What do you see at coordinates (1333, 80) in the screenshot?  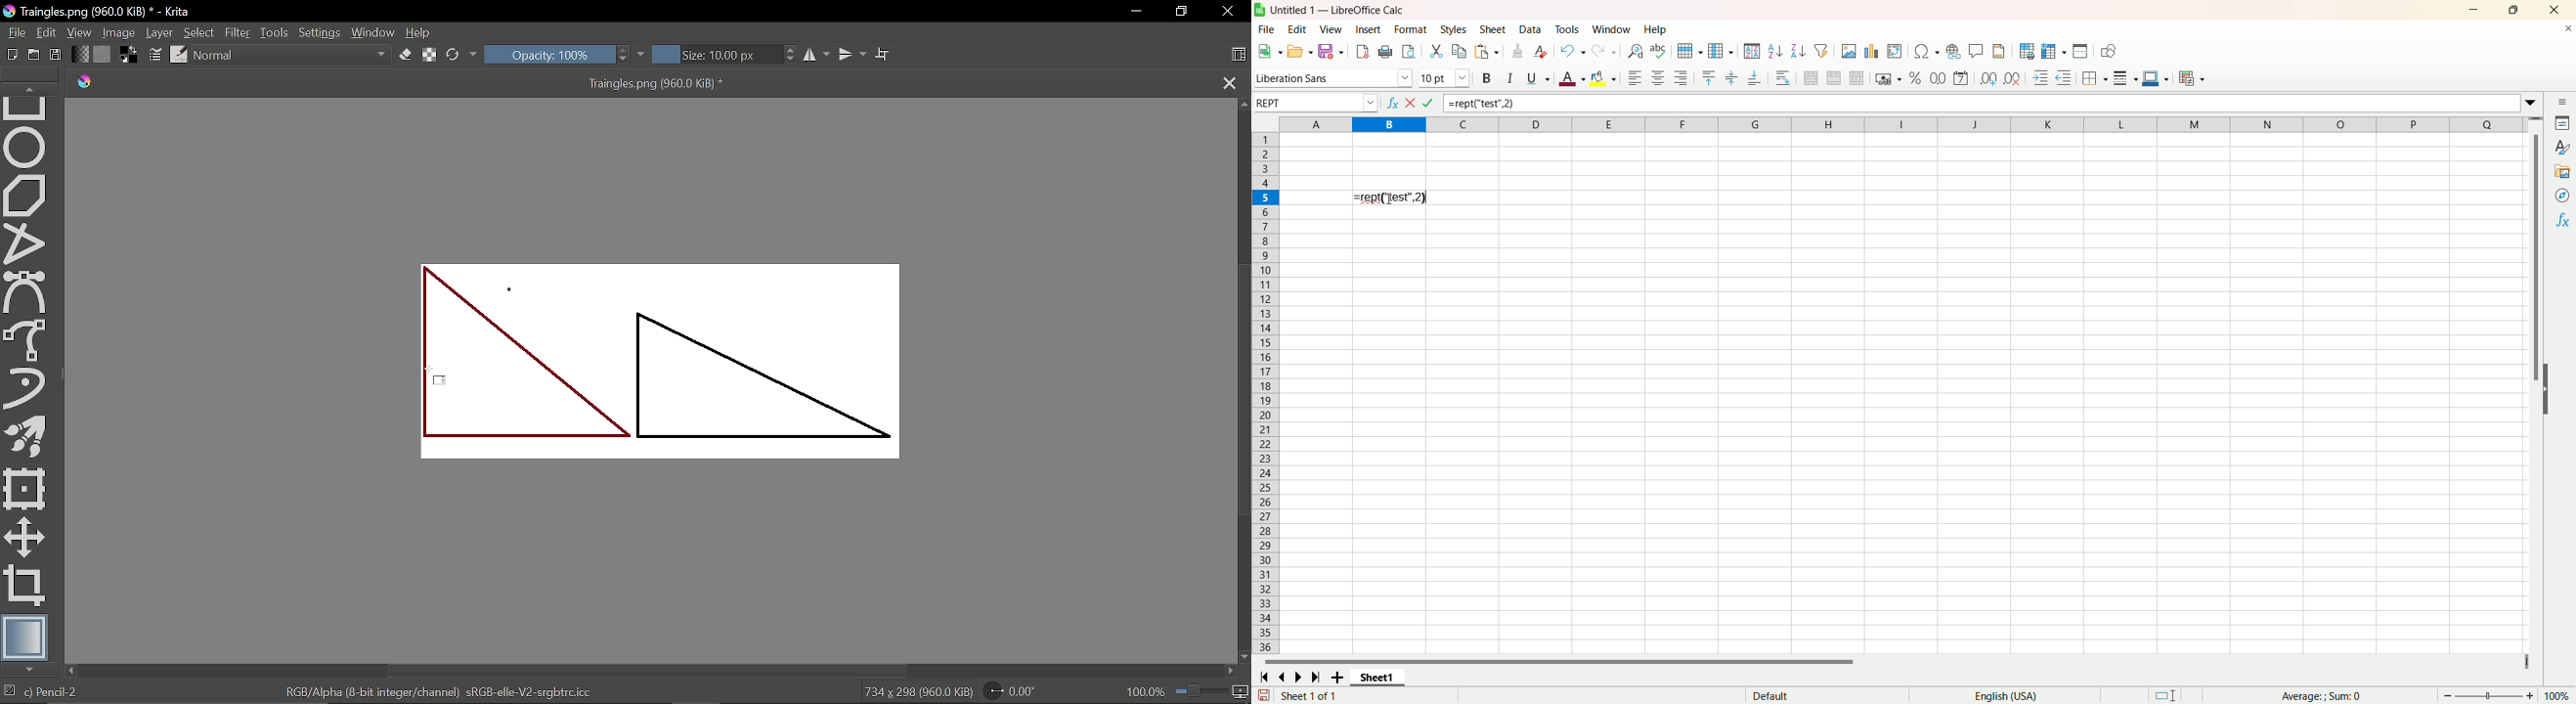 I see `Liberation Sans` at bounding box center [1333, 80].